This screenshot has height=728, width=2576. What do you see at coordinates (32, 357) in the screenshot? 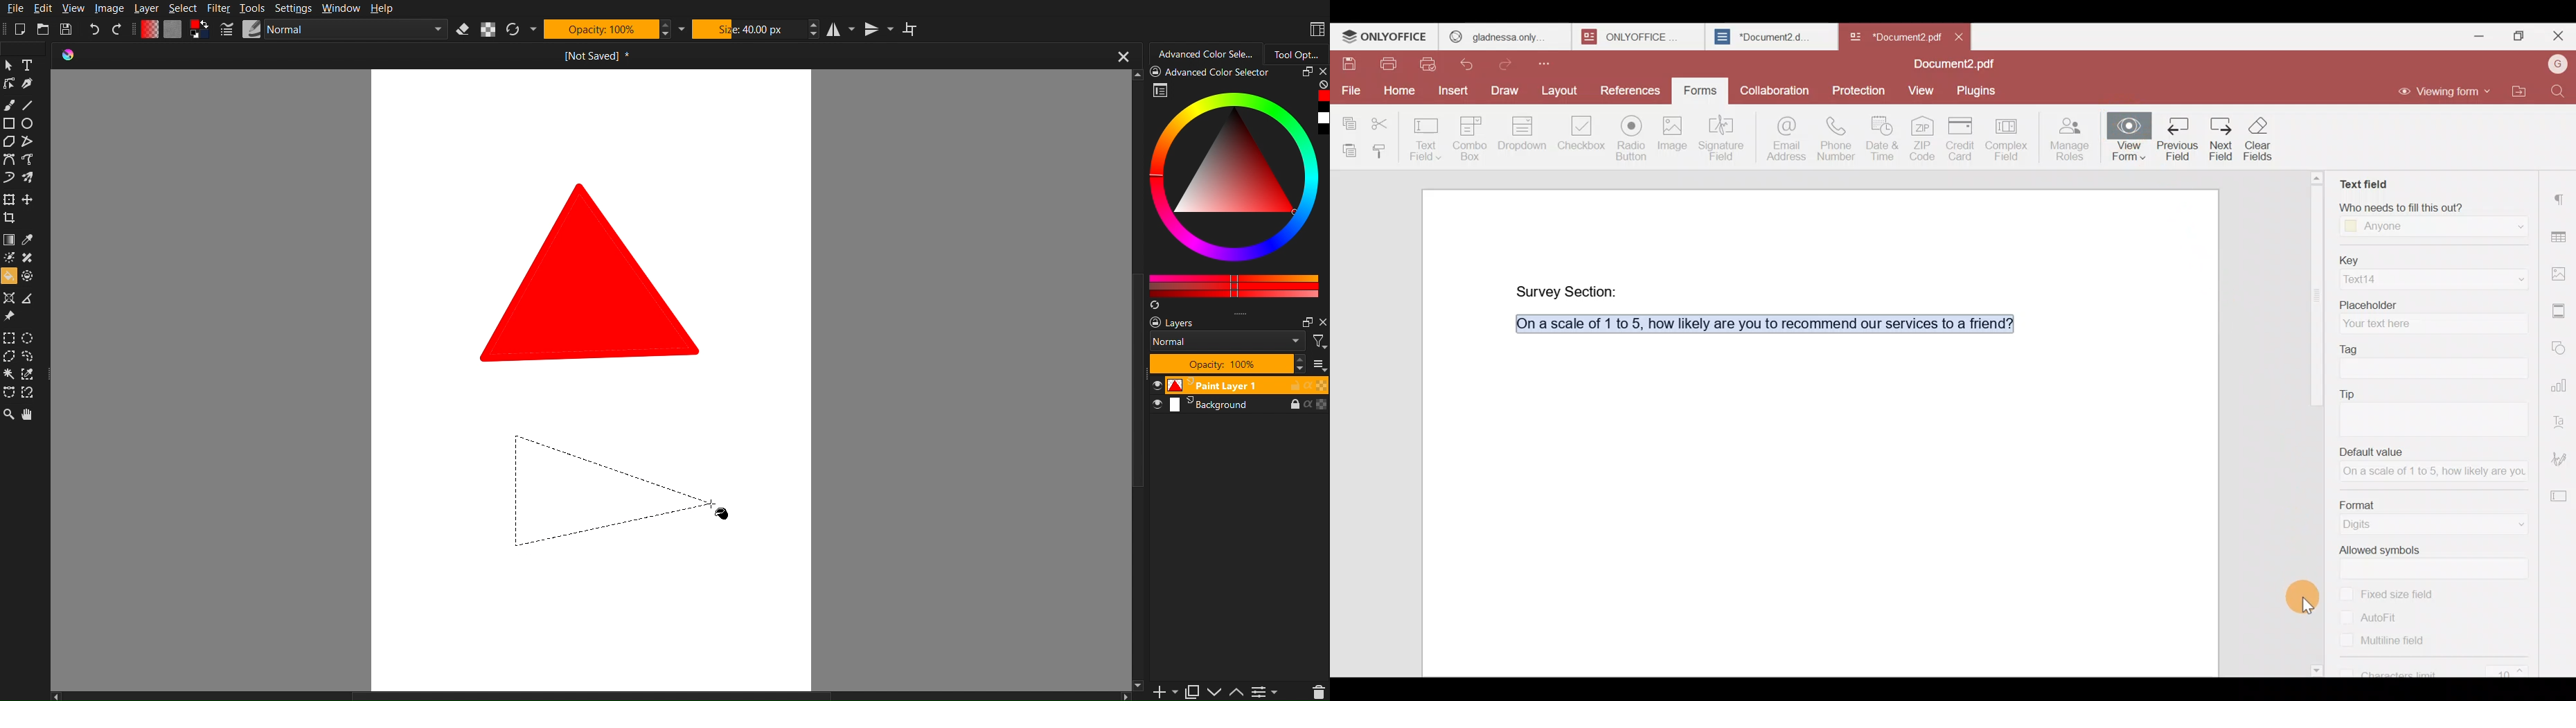
I see `Selection freeshape` at bounding box center [32, 357].